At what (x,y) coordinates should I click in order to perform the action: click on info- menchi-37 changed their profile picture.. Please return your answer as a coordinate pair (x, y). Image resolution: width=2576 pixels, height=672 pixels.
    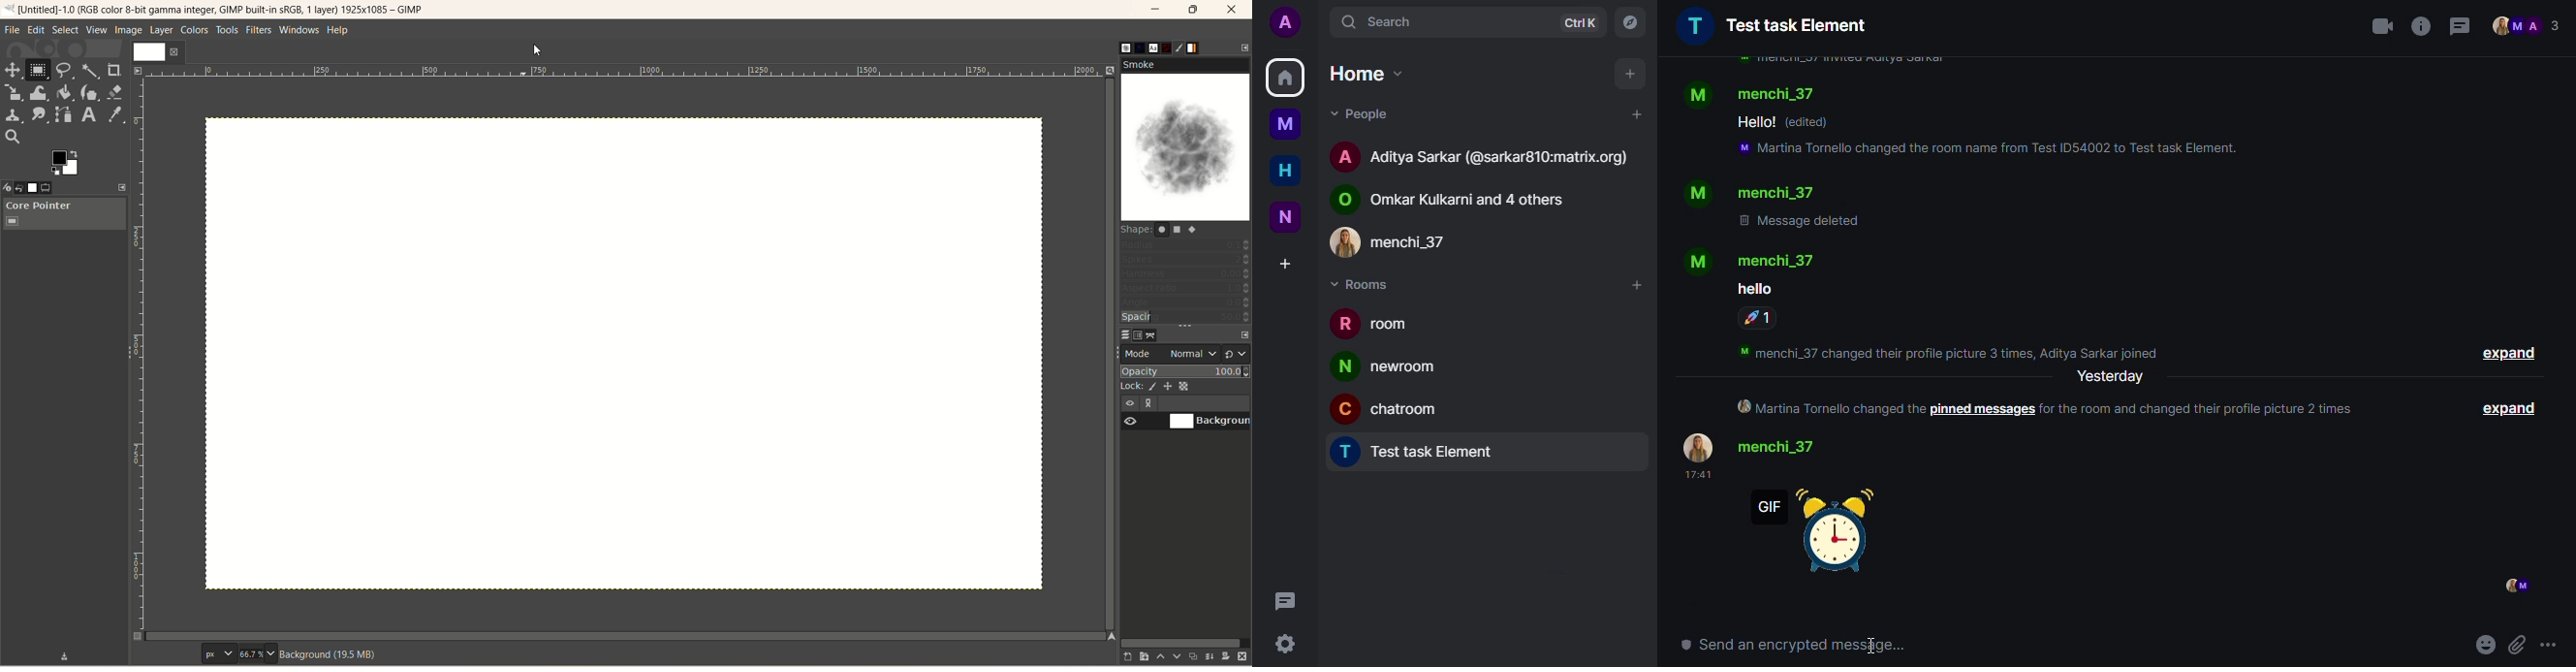
    Looking at the image, I should click on (1957, 350).